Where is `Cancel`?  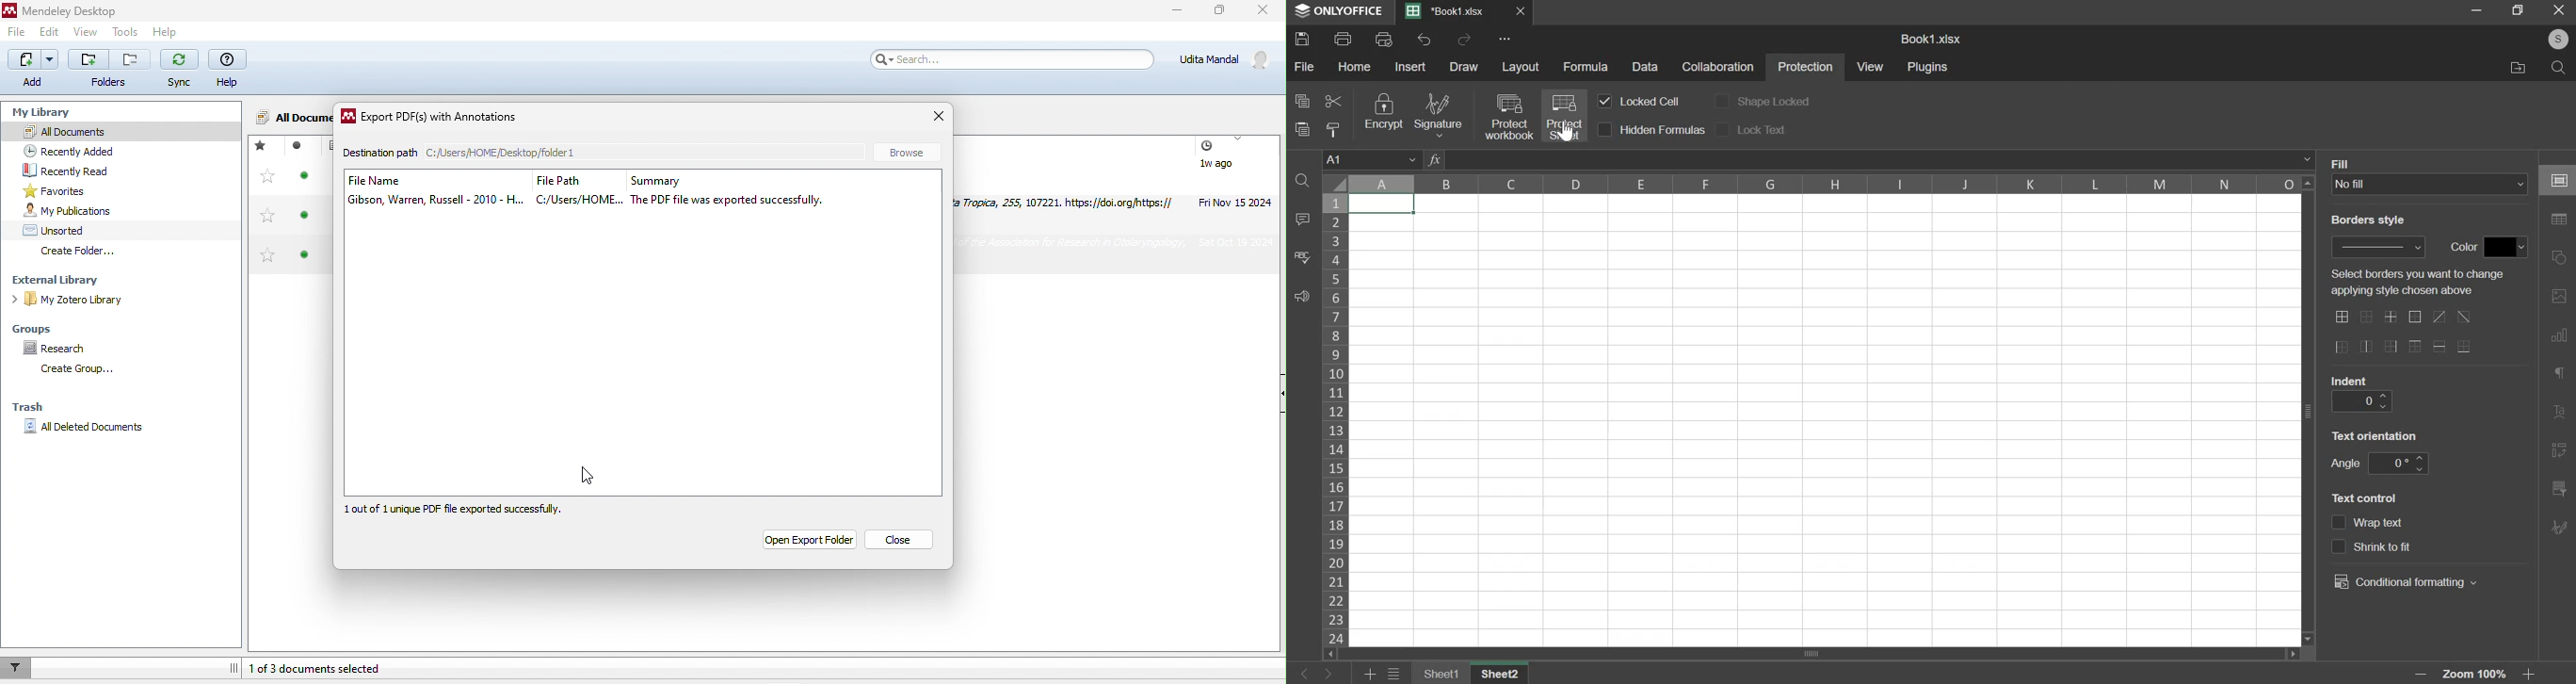
Cancel is located at coordinates (2563, 12).